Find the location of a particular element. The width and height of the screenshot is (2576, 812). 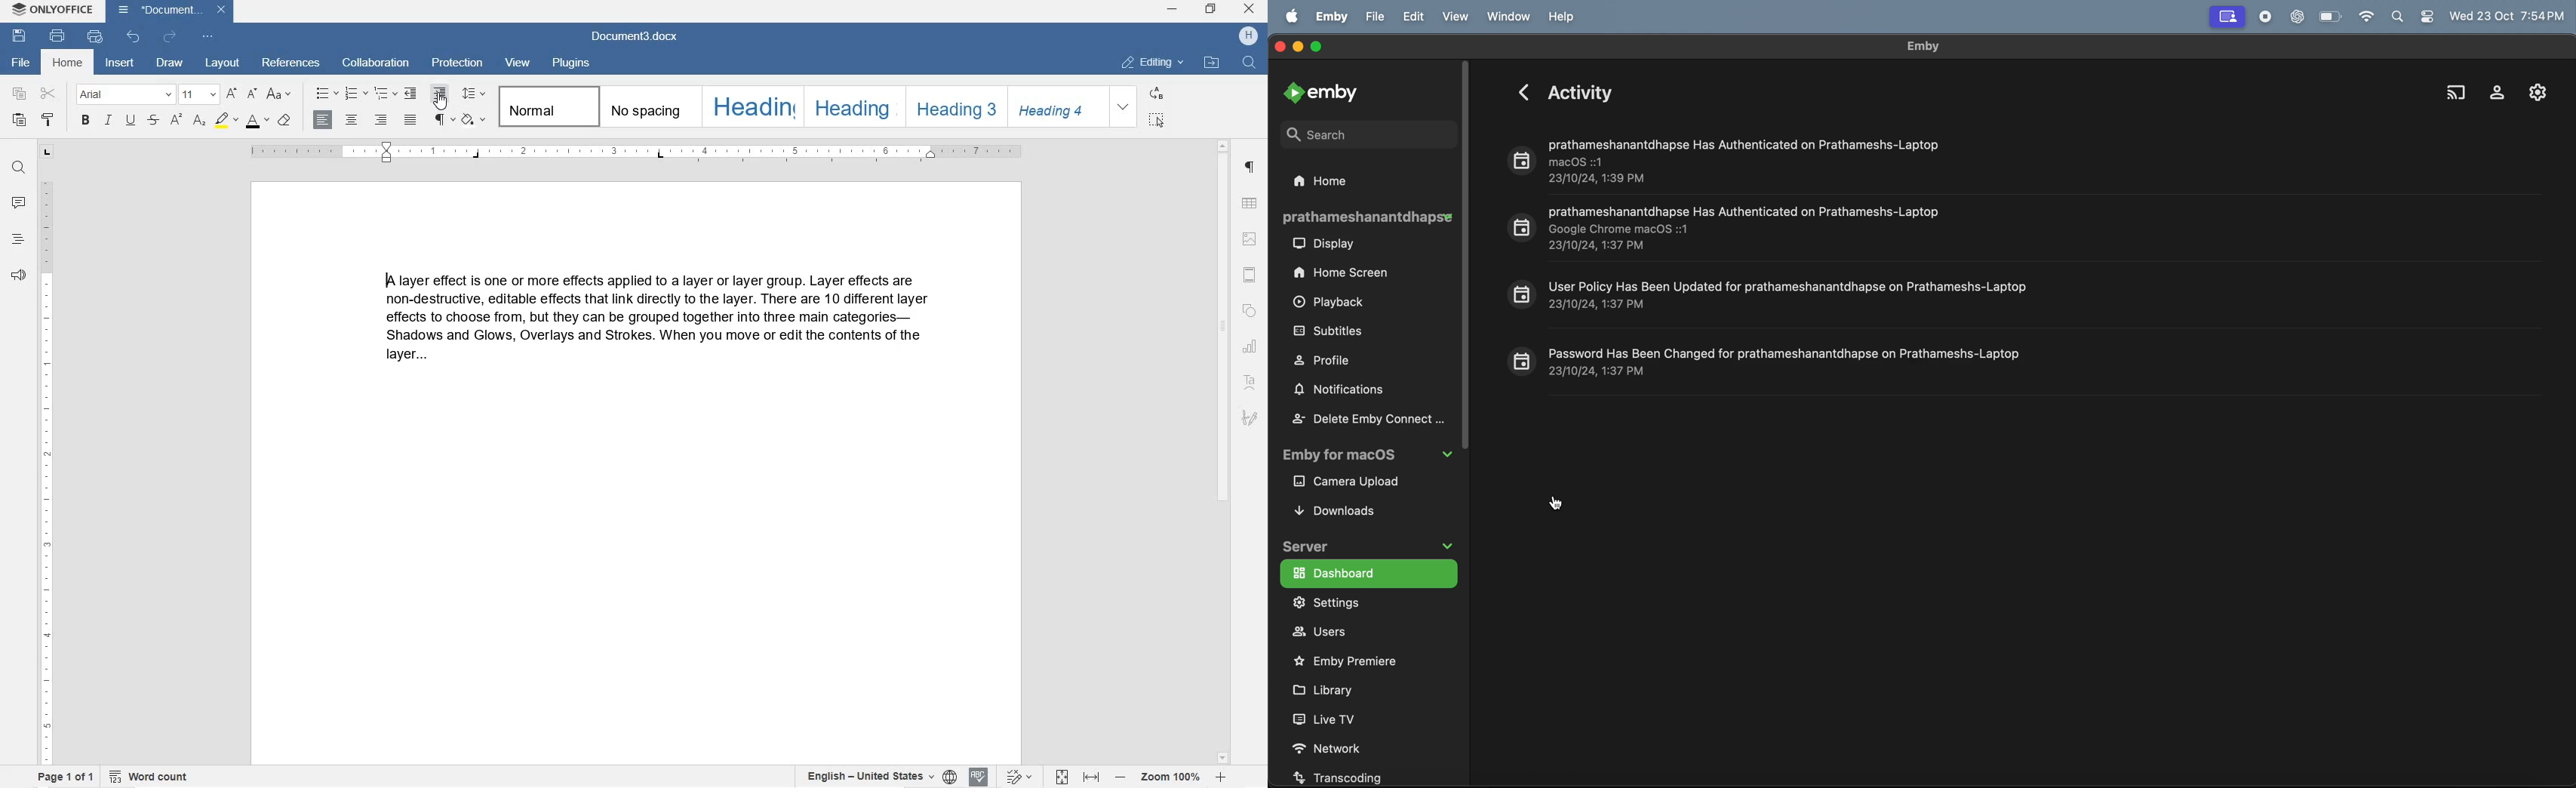

IMAGE is located at coordinates (1251, 240).